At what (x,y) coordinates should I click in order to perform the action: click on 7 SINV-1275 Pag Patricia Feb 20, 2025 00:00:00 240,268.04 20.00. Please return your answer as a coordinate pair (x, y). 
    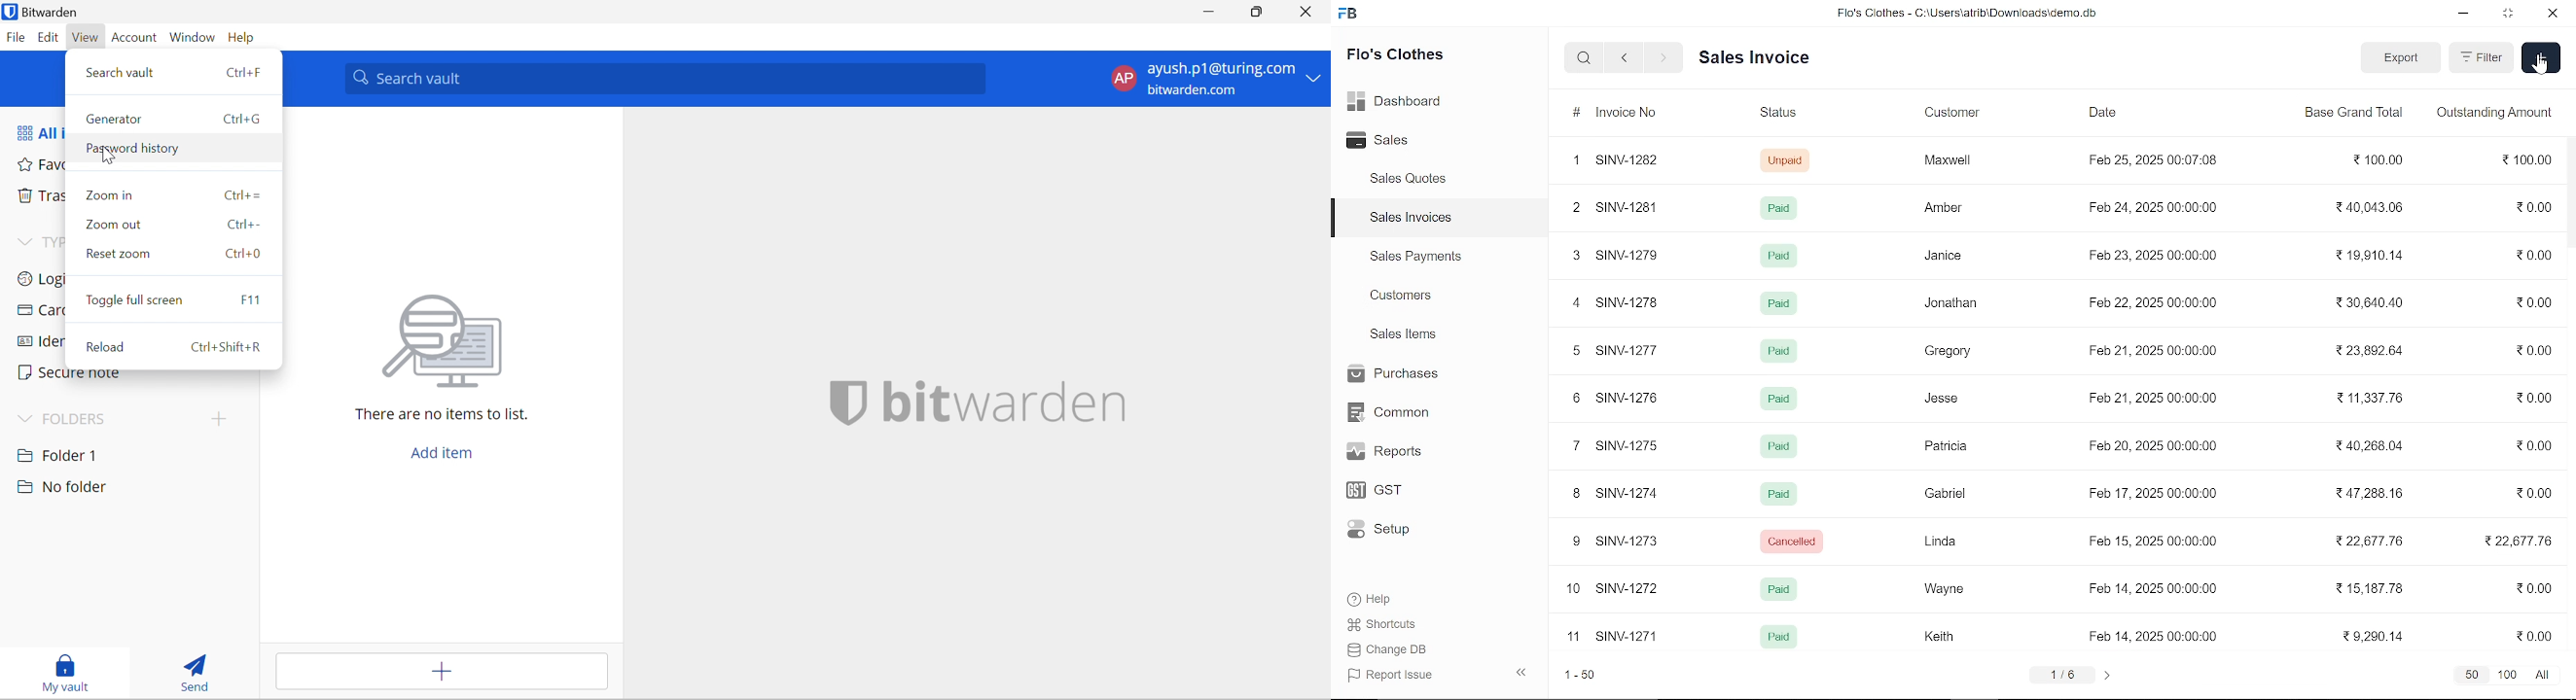
    Looking at the image, I should click on (2057, 445).